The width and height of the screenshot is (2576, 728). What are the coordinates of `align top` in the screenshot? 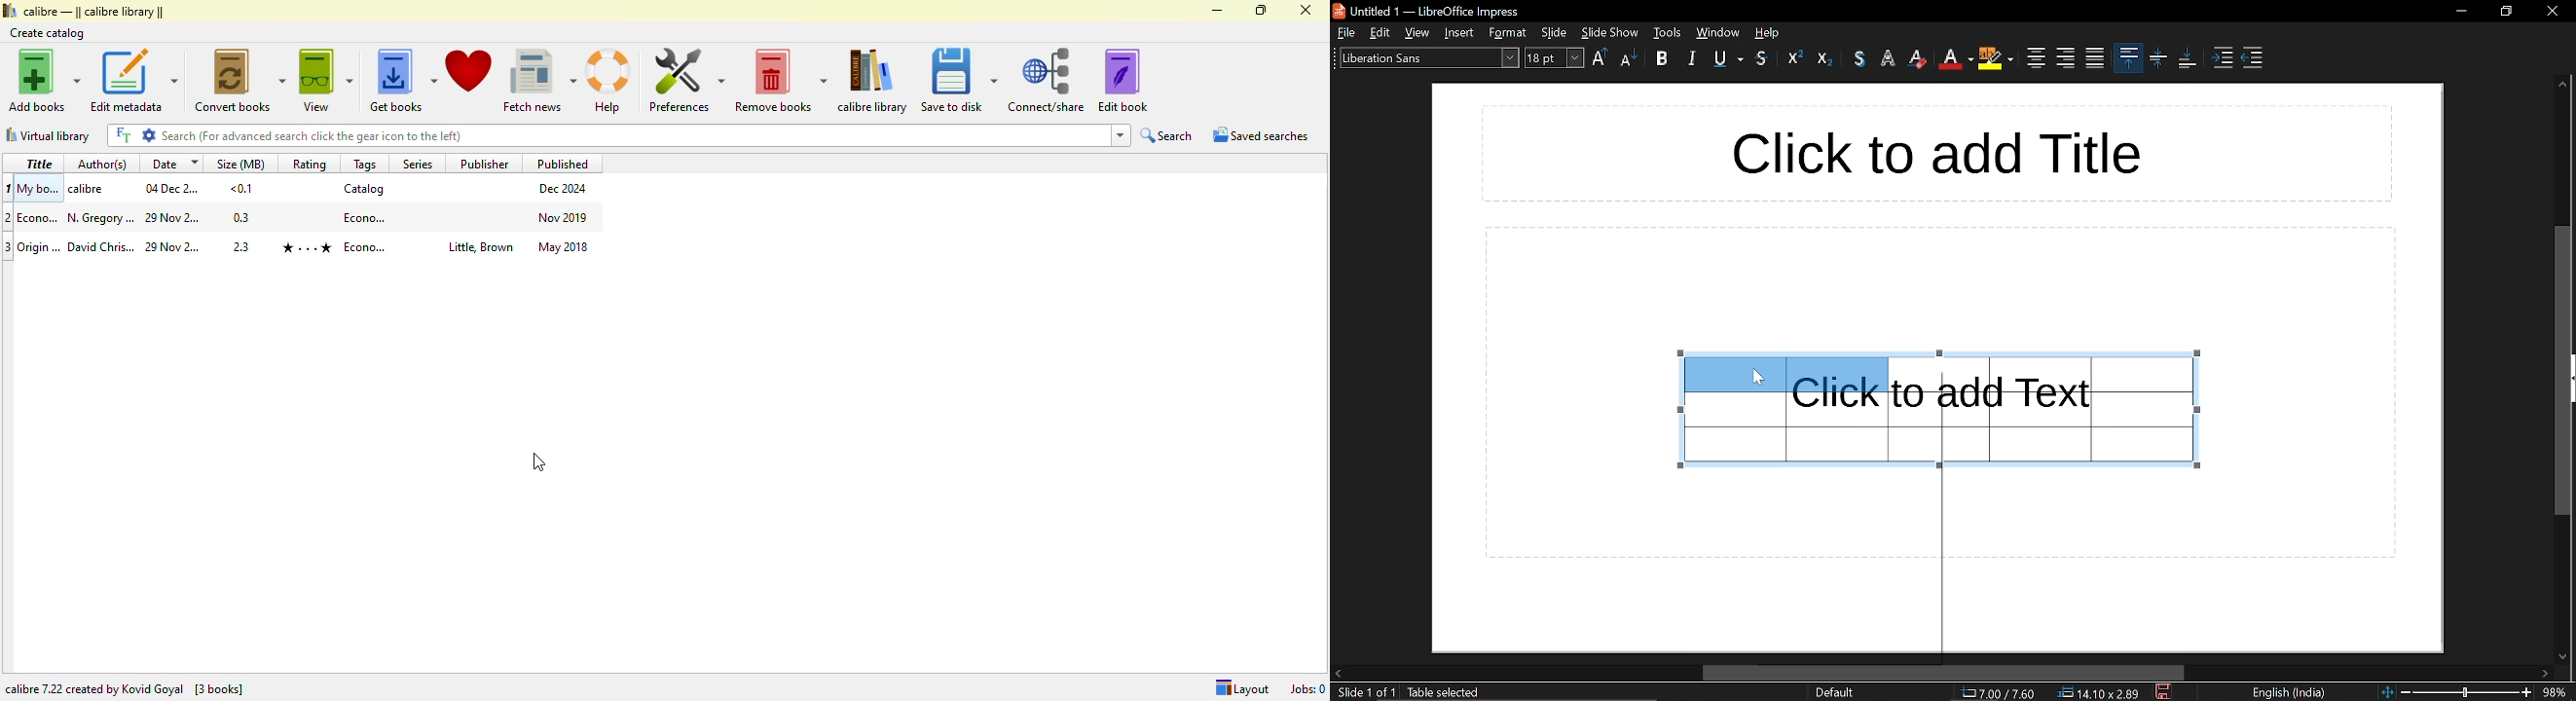 It's located at (2128, 56).